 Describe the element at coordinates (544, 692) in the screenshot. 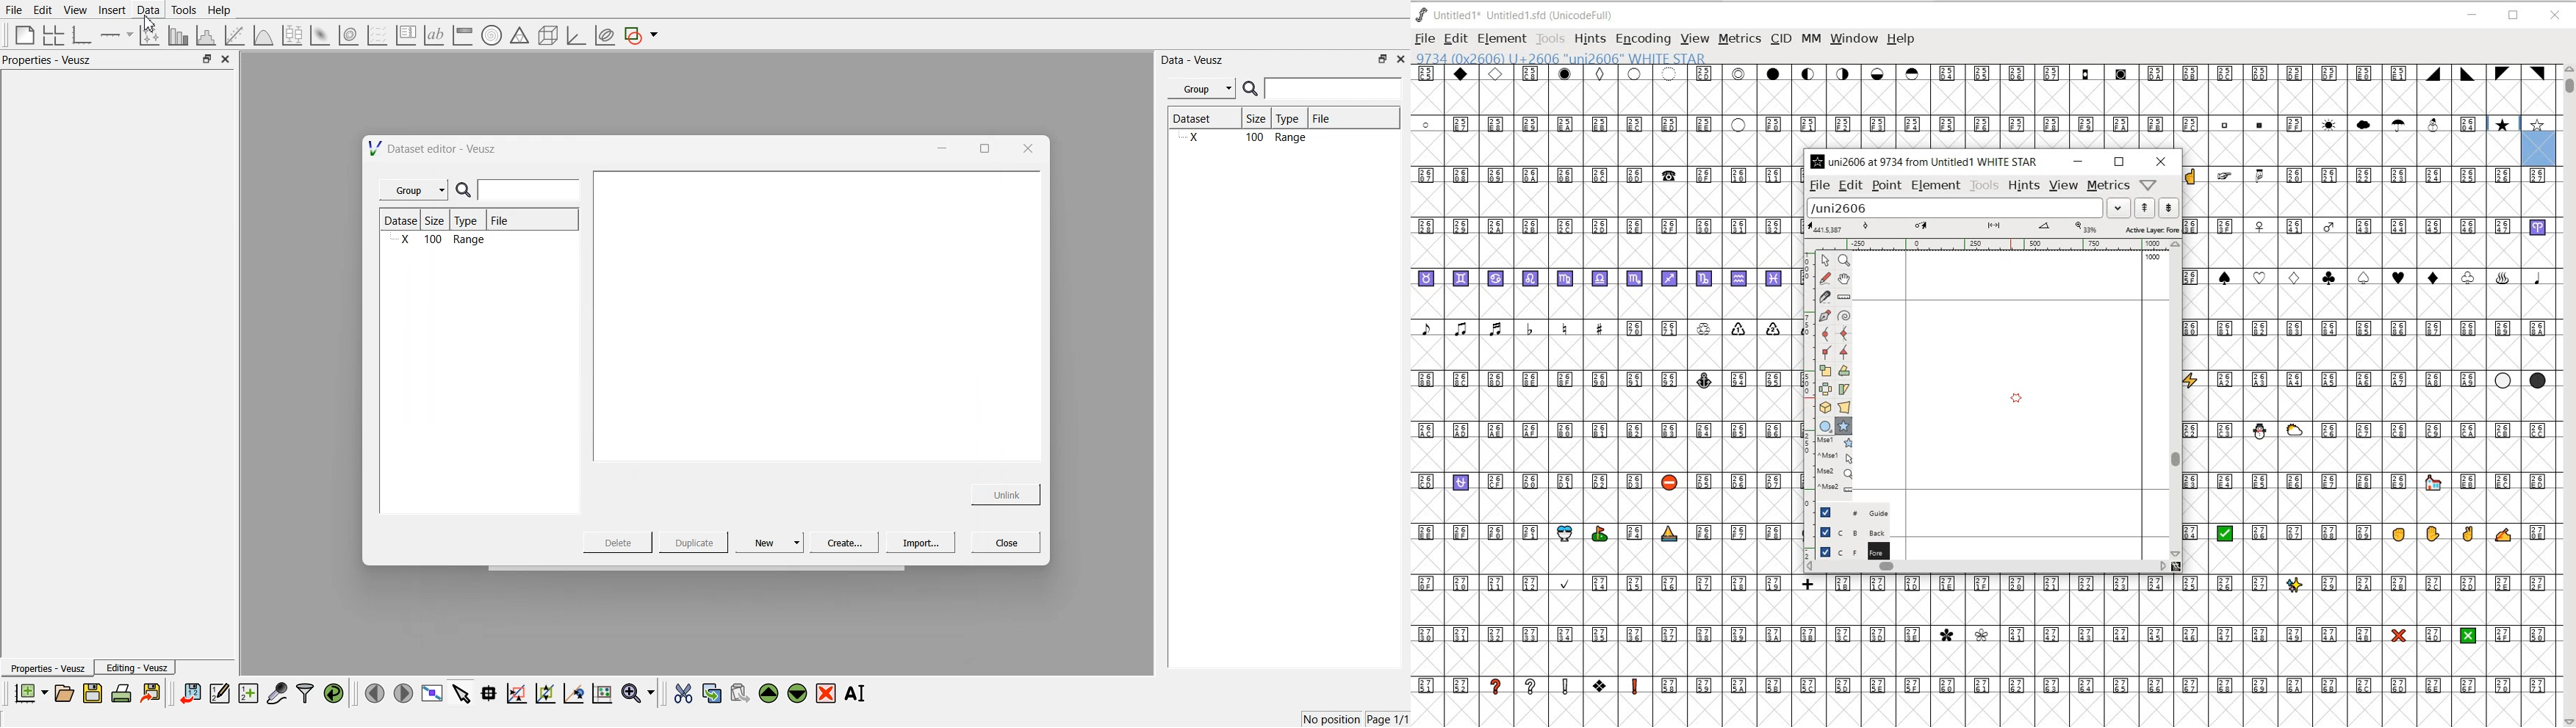

I see `zoom out the graph axes` at that location.